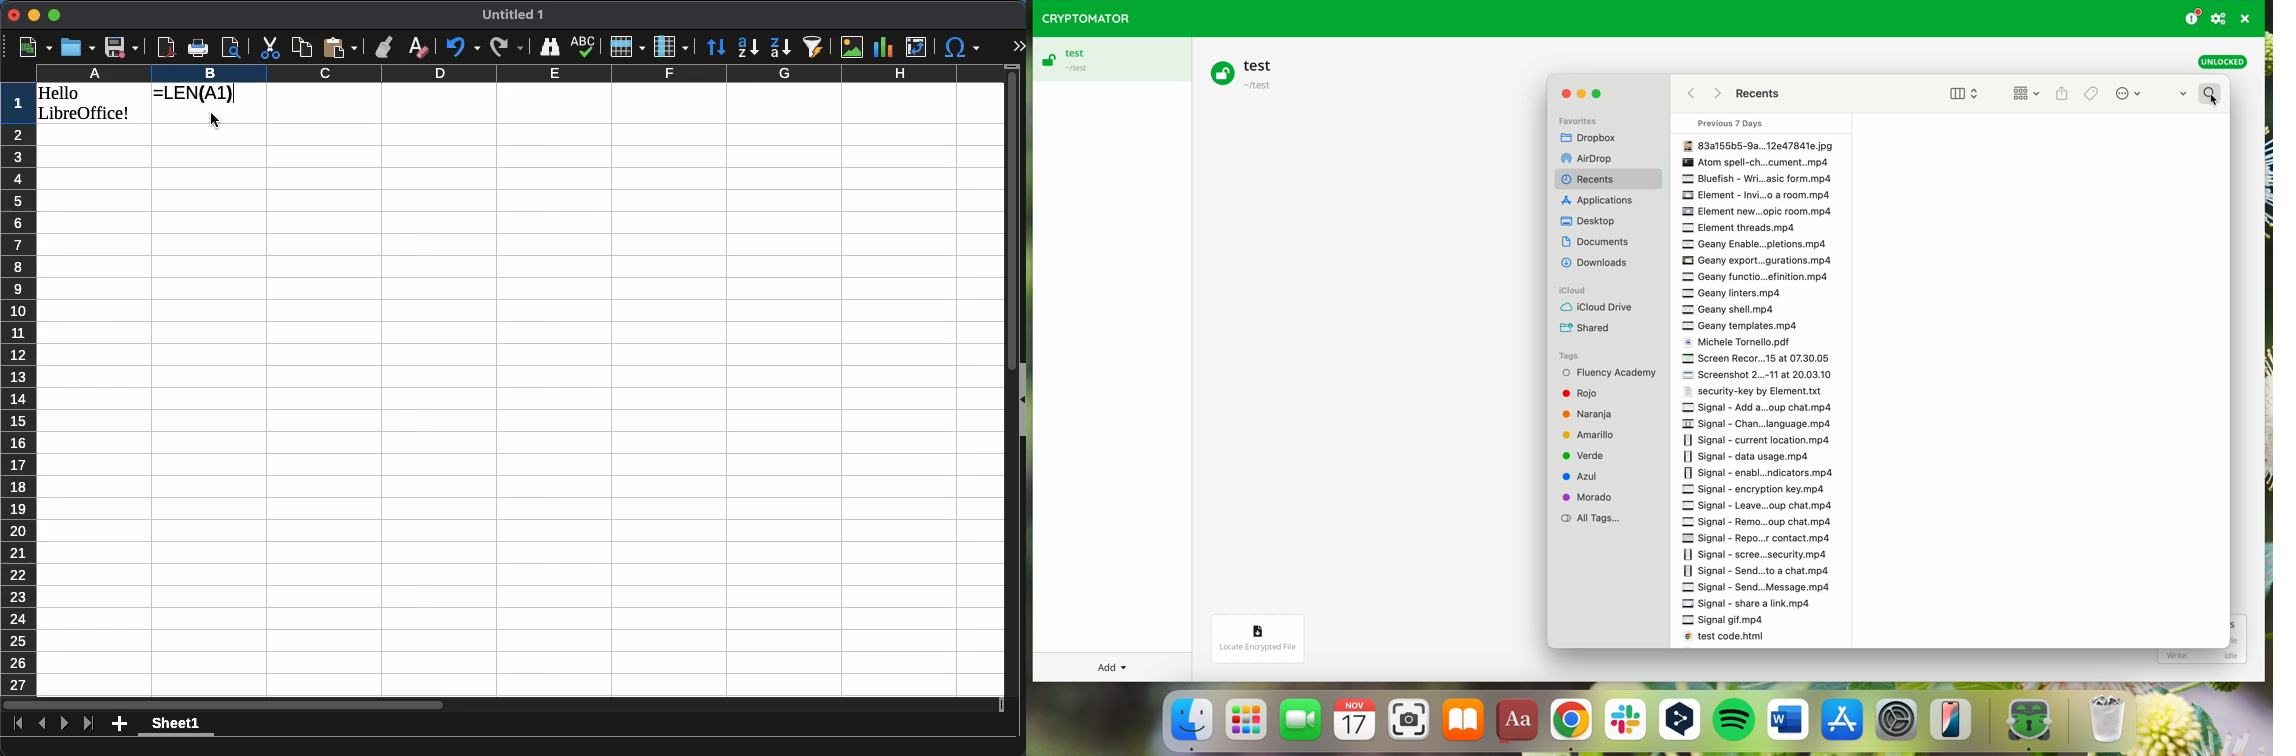 Image resolution: width=2296 pixels, height=756 pixels. I want to click on view options, so click(1963, 98).